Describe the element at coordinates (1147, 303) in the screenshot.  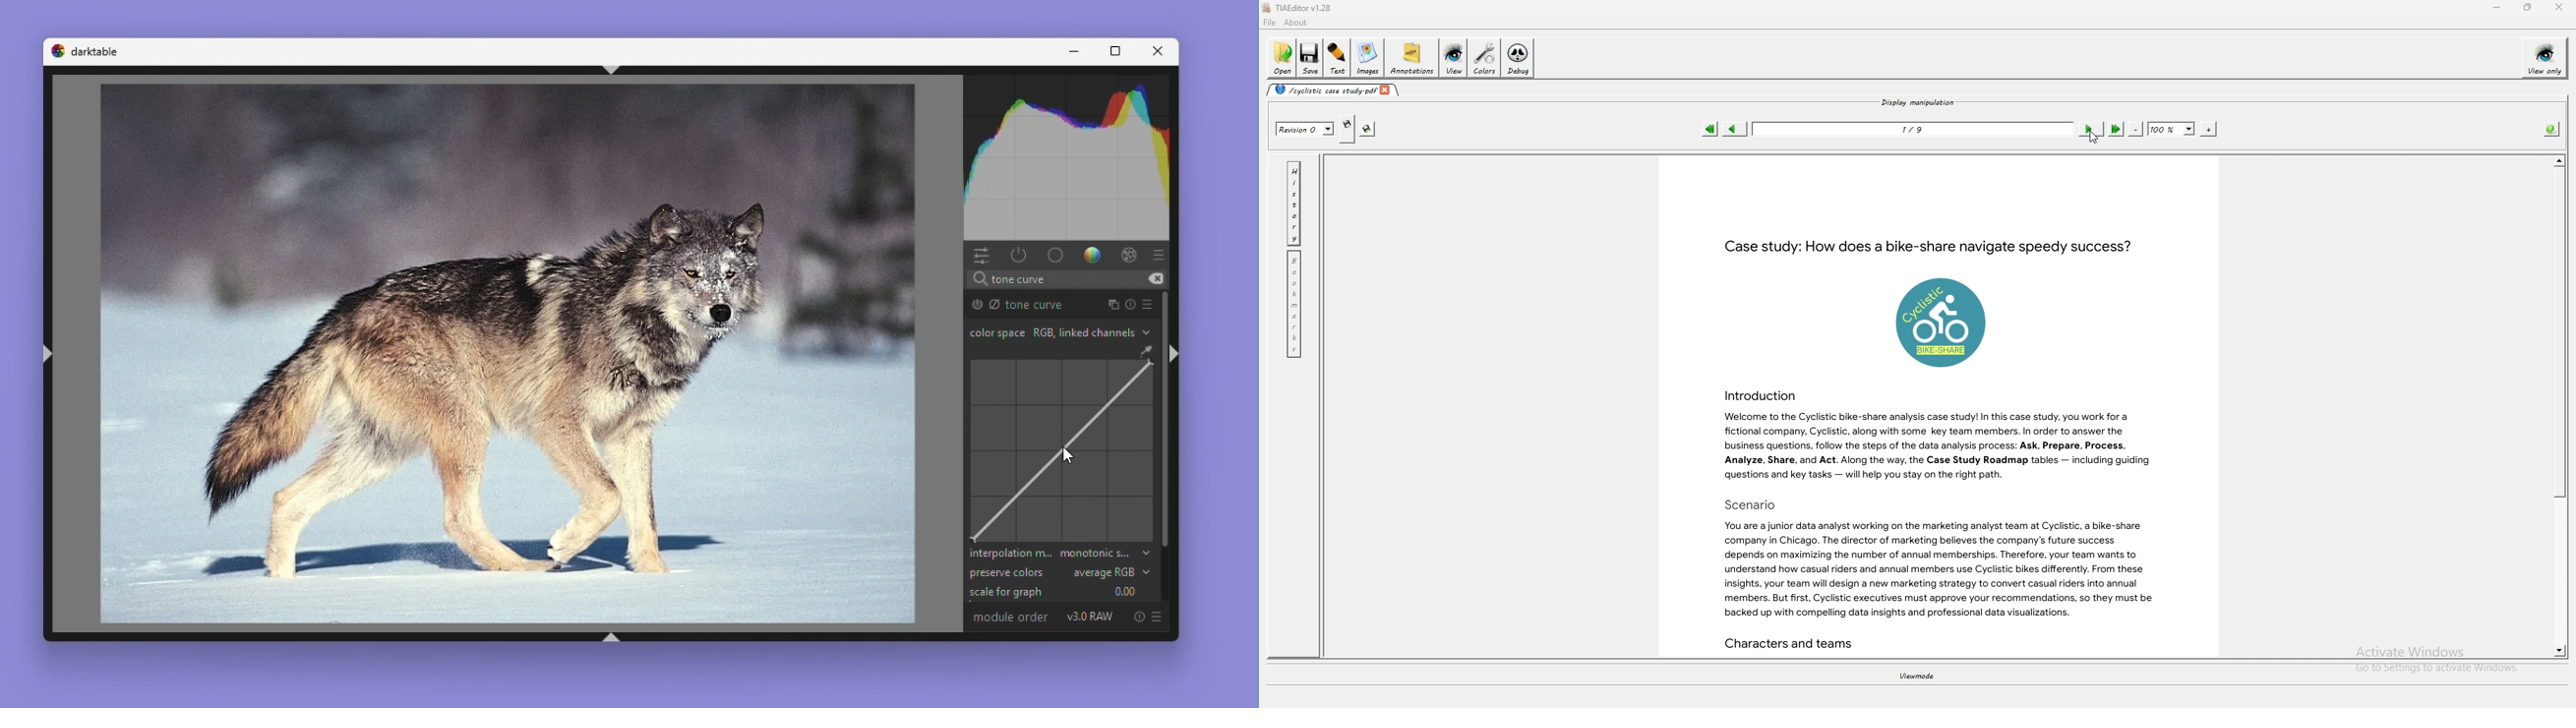
I see `preset` at that location.